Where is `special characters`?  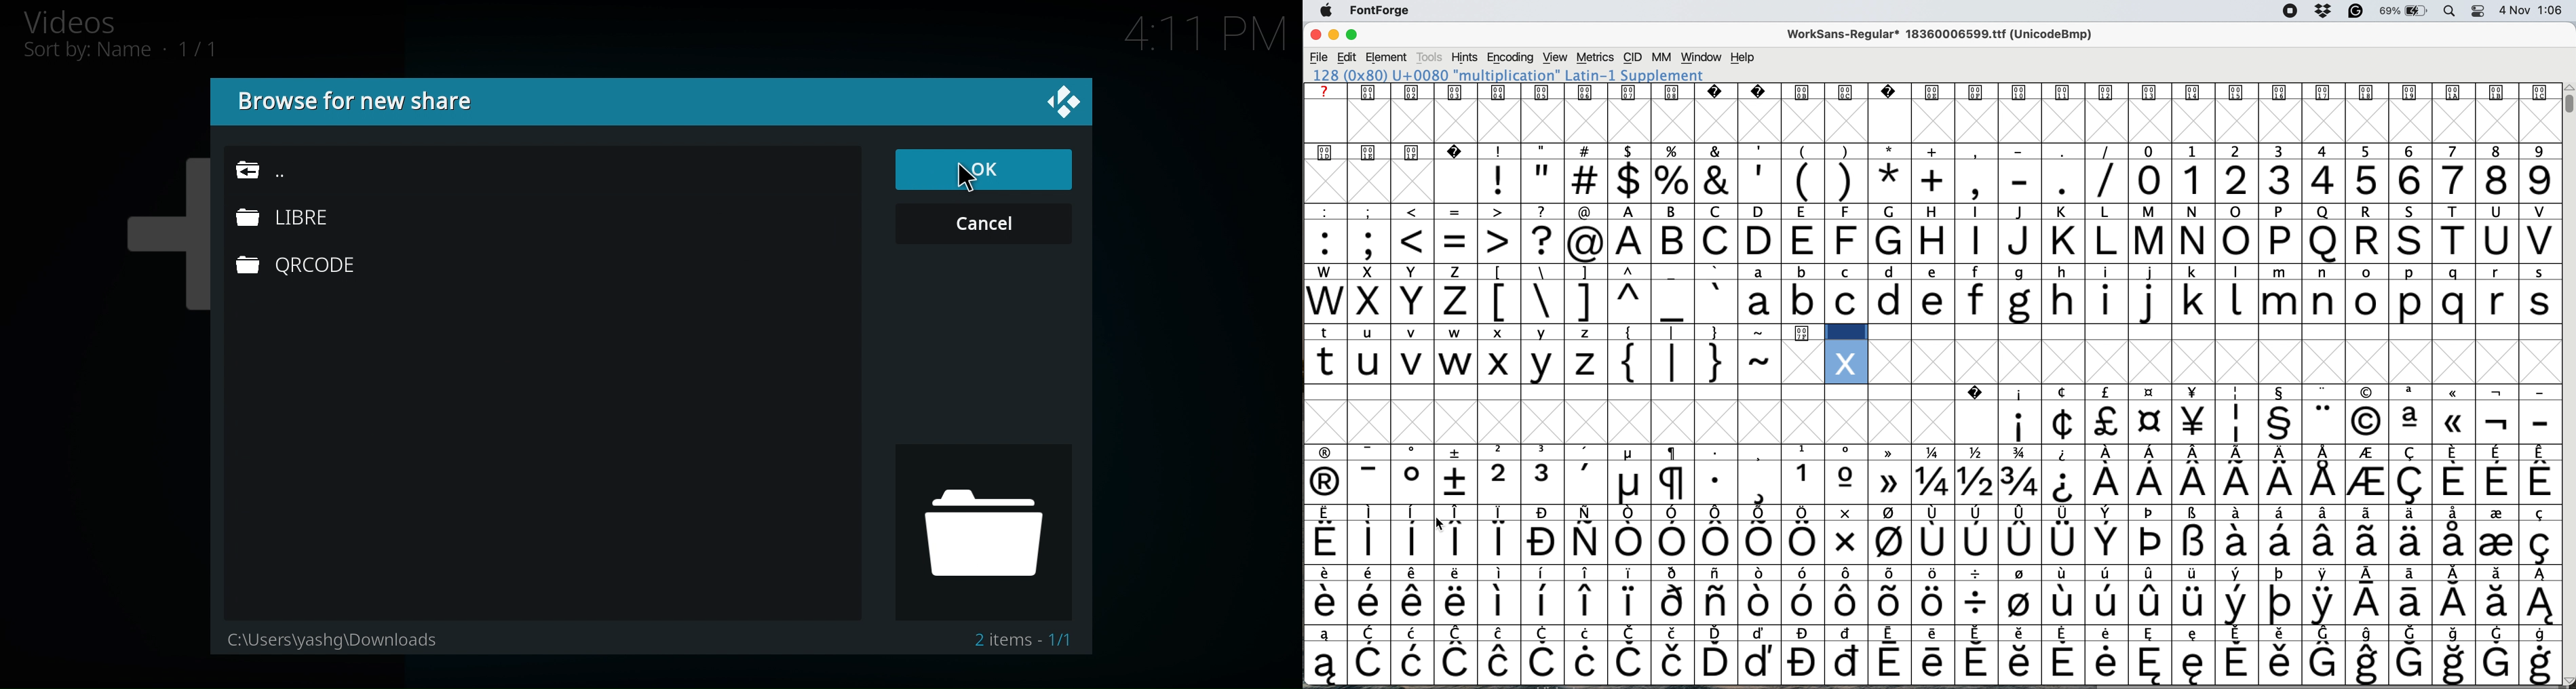
special characters is located at coordinates (1603, 302).